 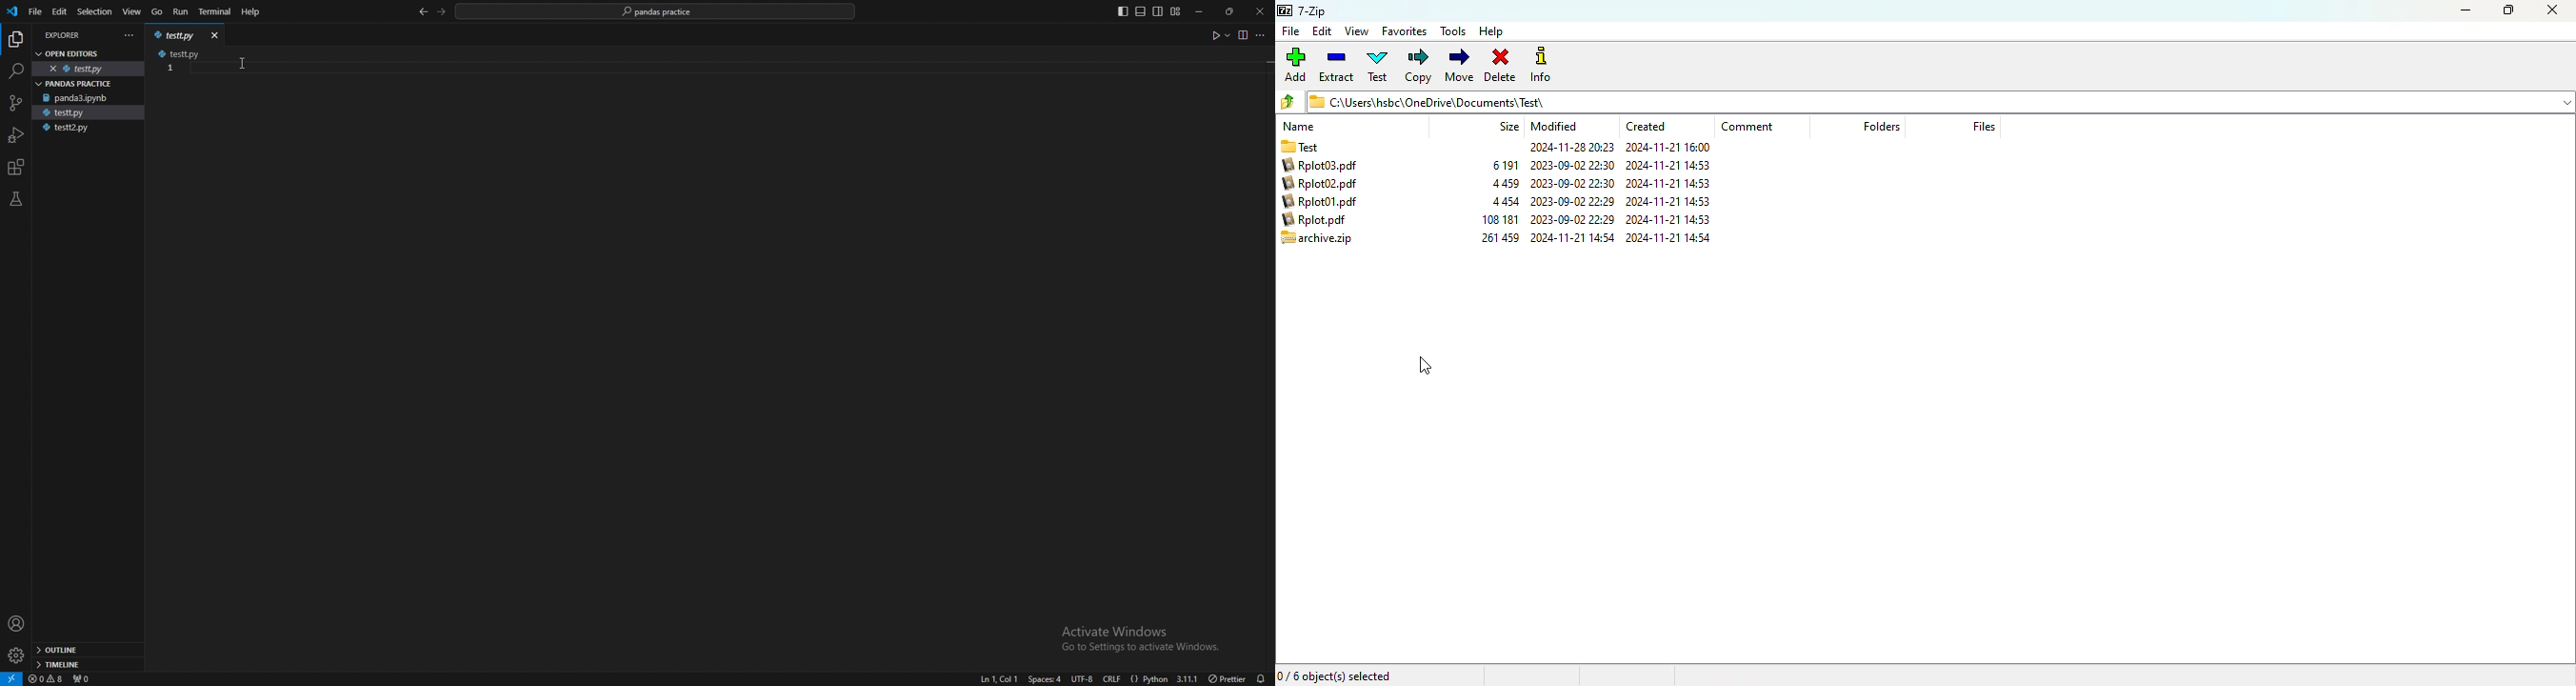 I want to click on close, so click(x=1260, y=11).